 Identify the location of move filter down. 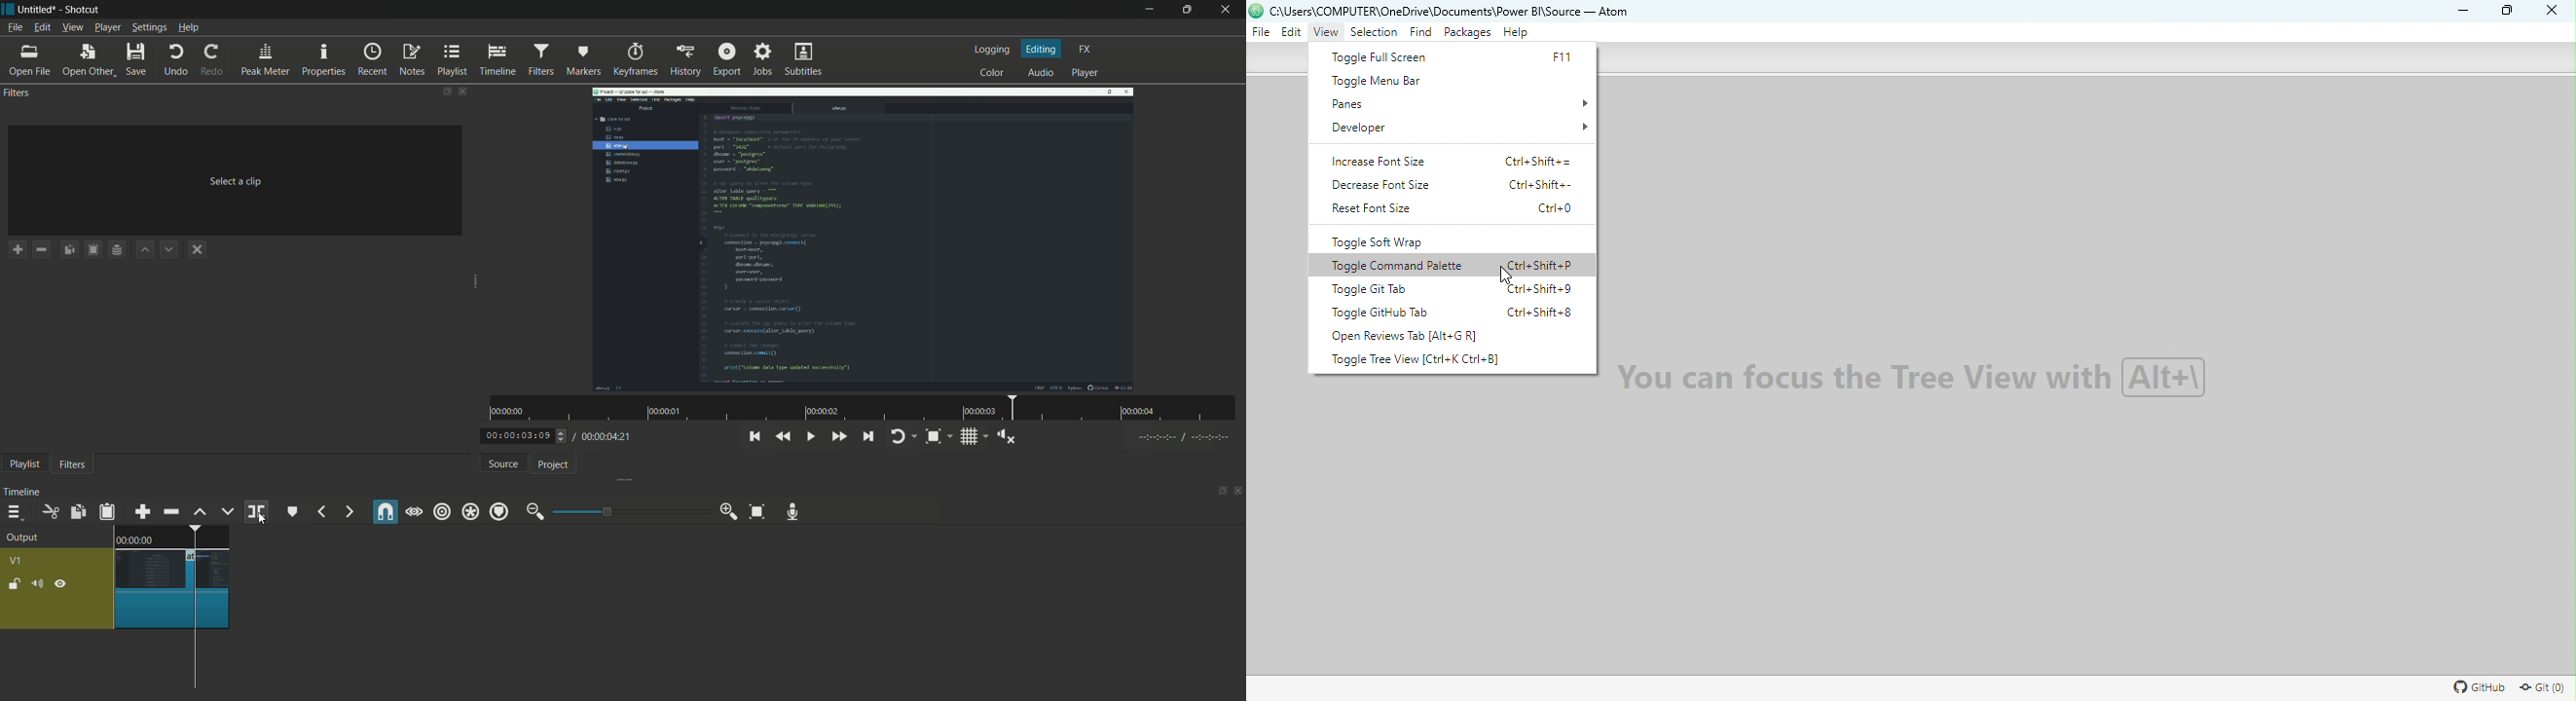
(170, 249).